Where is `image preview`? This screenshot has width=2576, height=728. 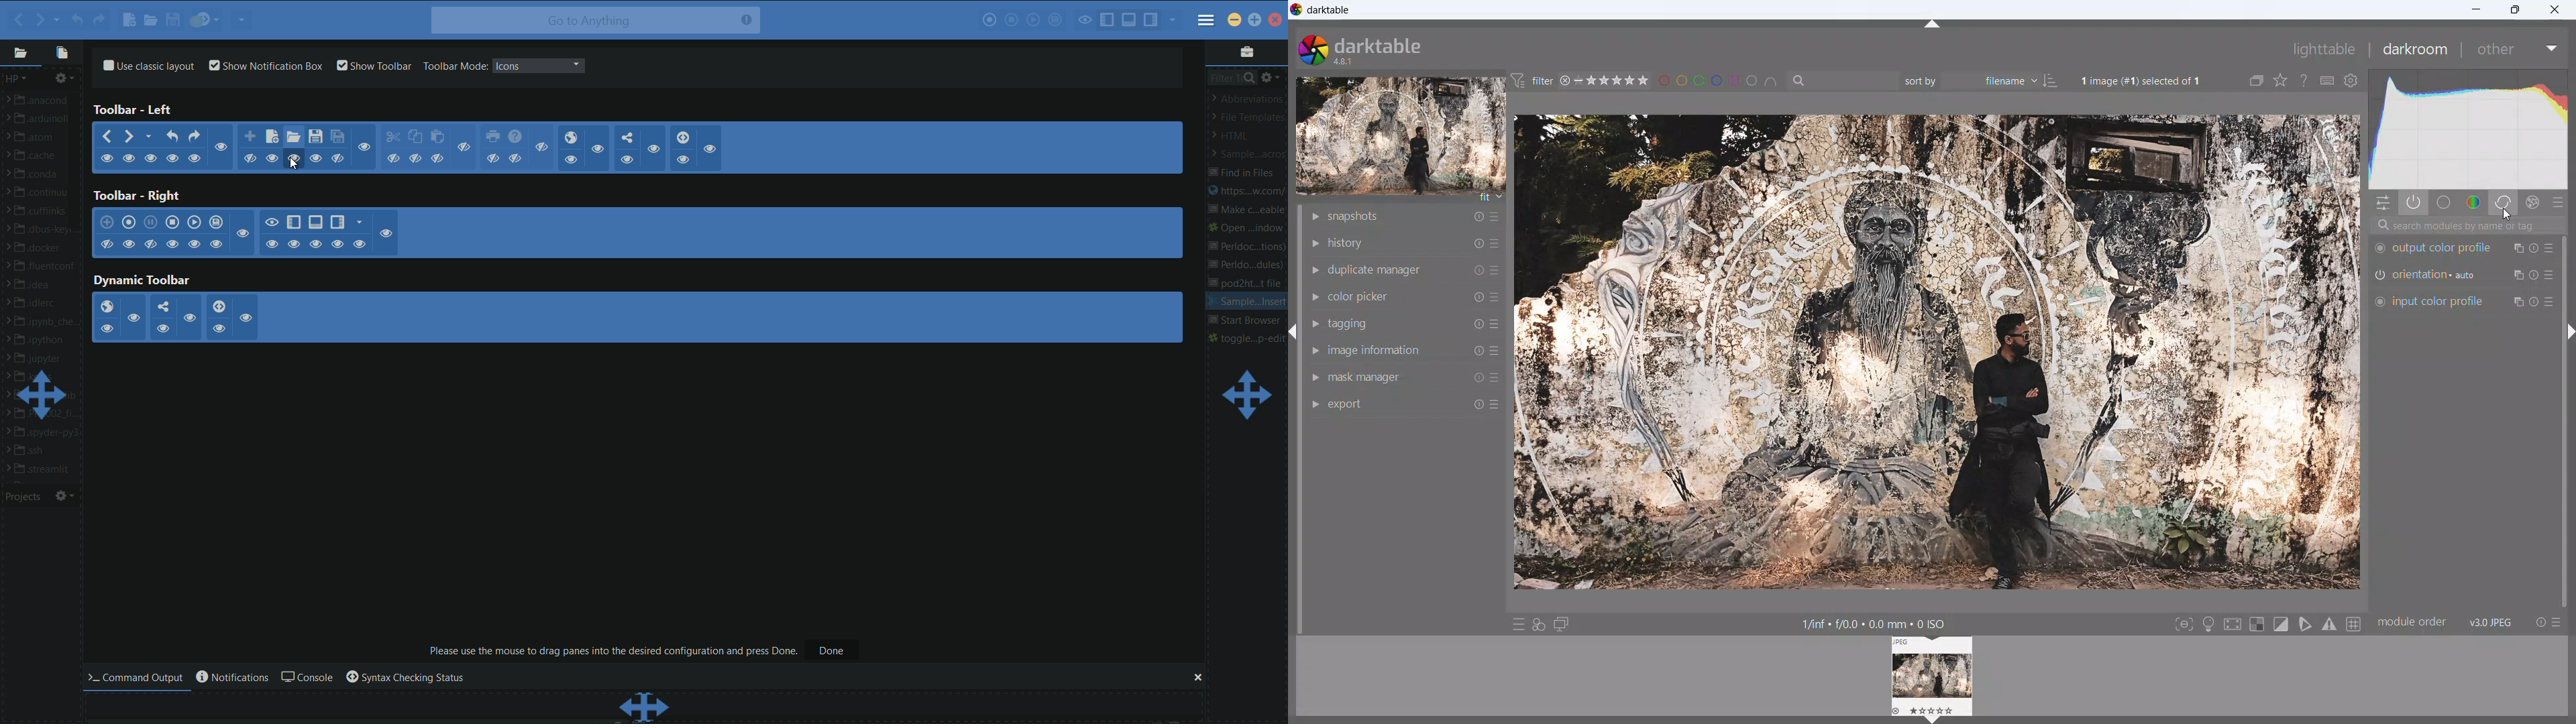 image preview is located at coordinates (1400, 133).